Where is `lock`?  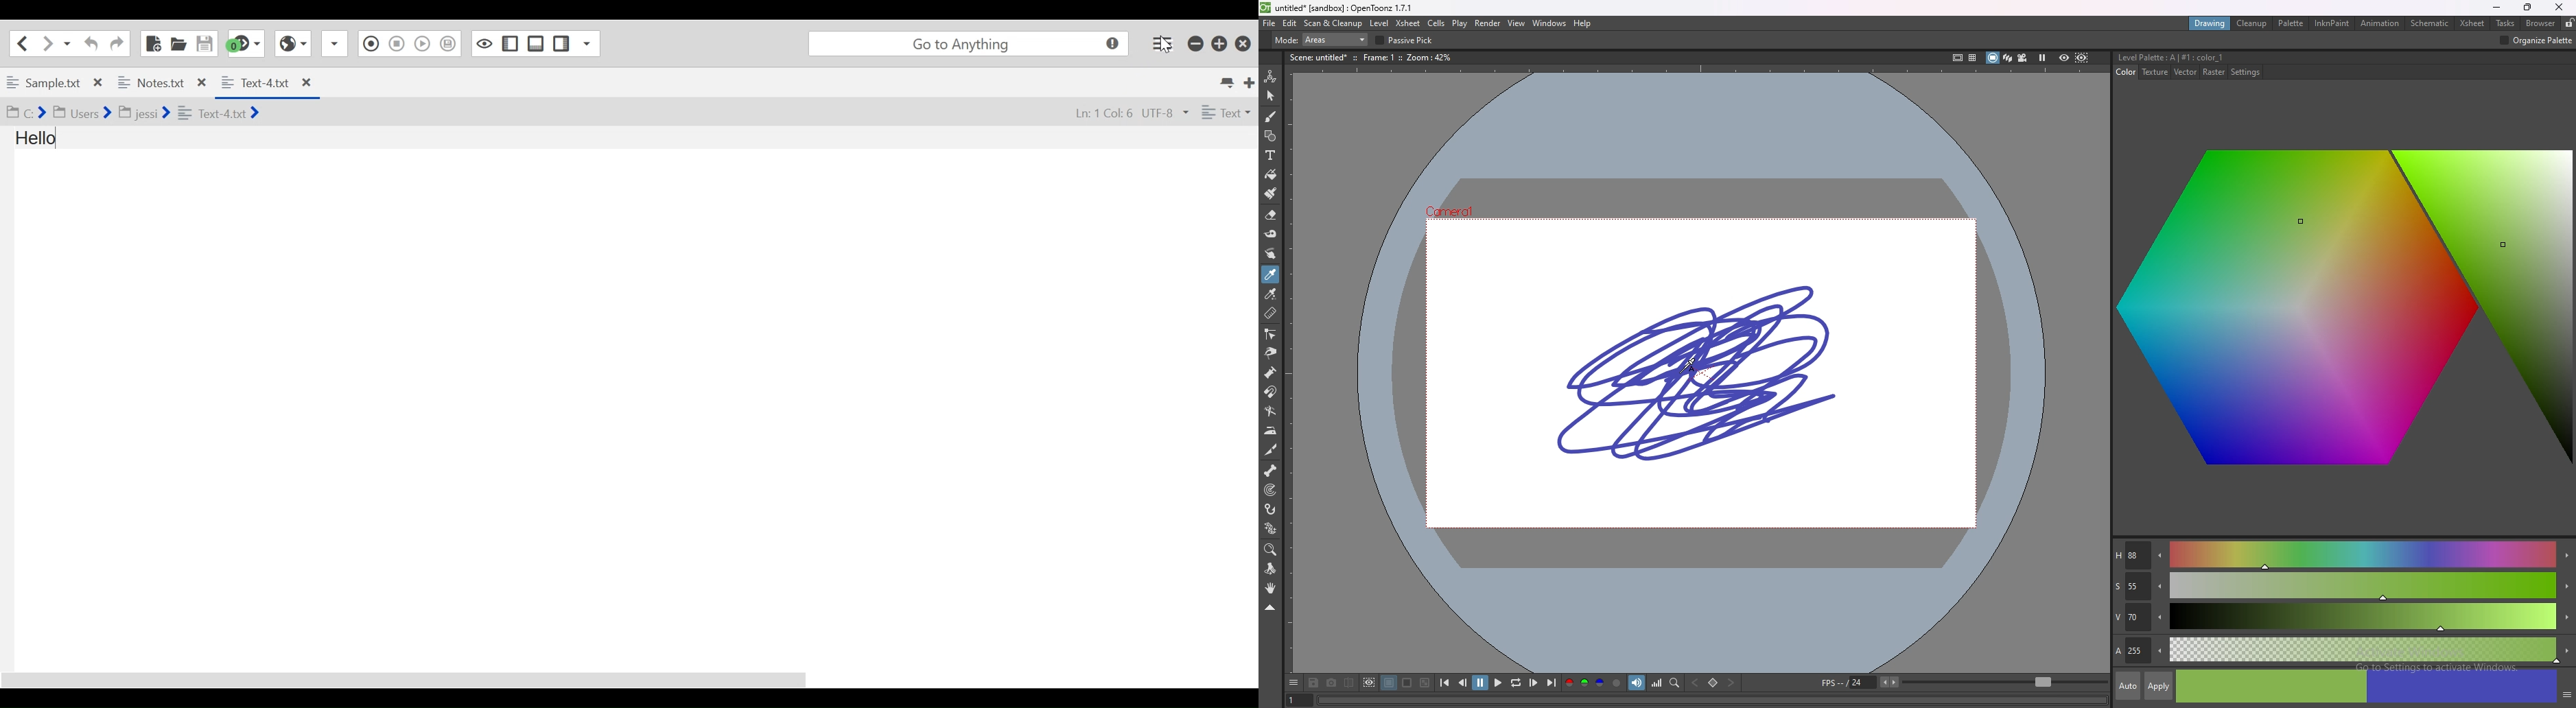 lock is located at coordinates (2568, 23).